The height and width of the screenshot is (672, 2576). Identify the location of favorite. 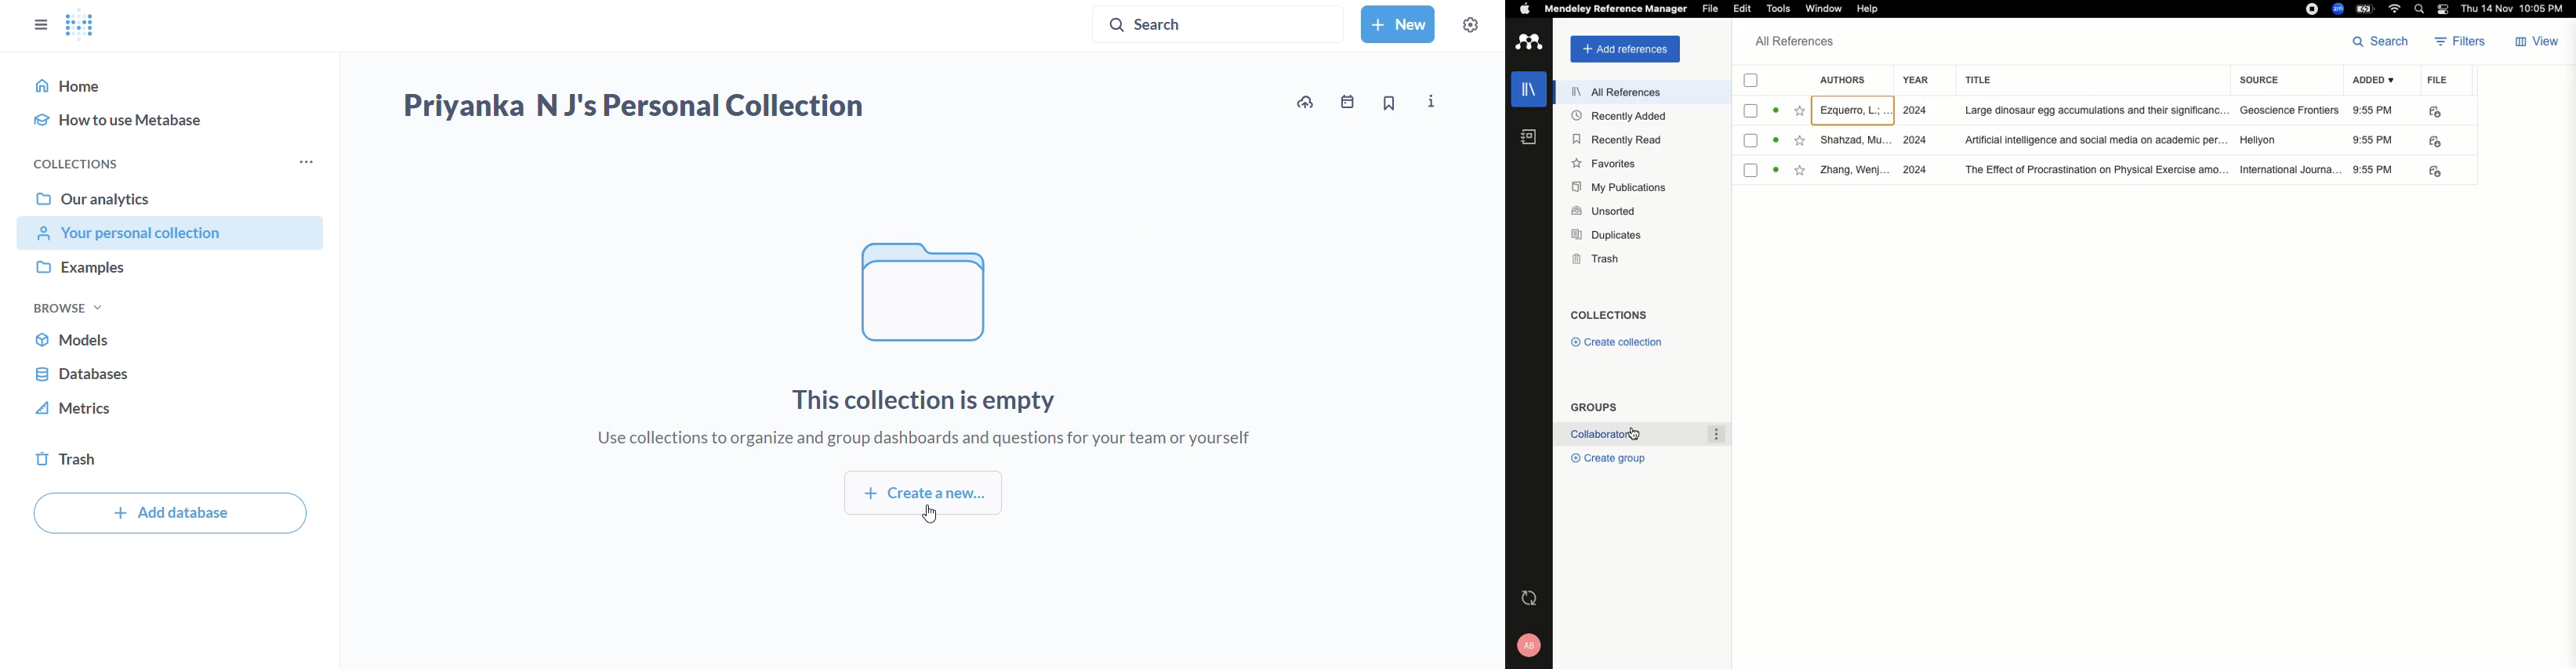
(1802, 140).